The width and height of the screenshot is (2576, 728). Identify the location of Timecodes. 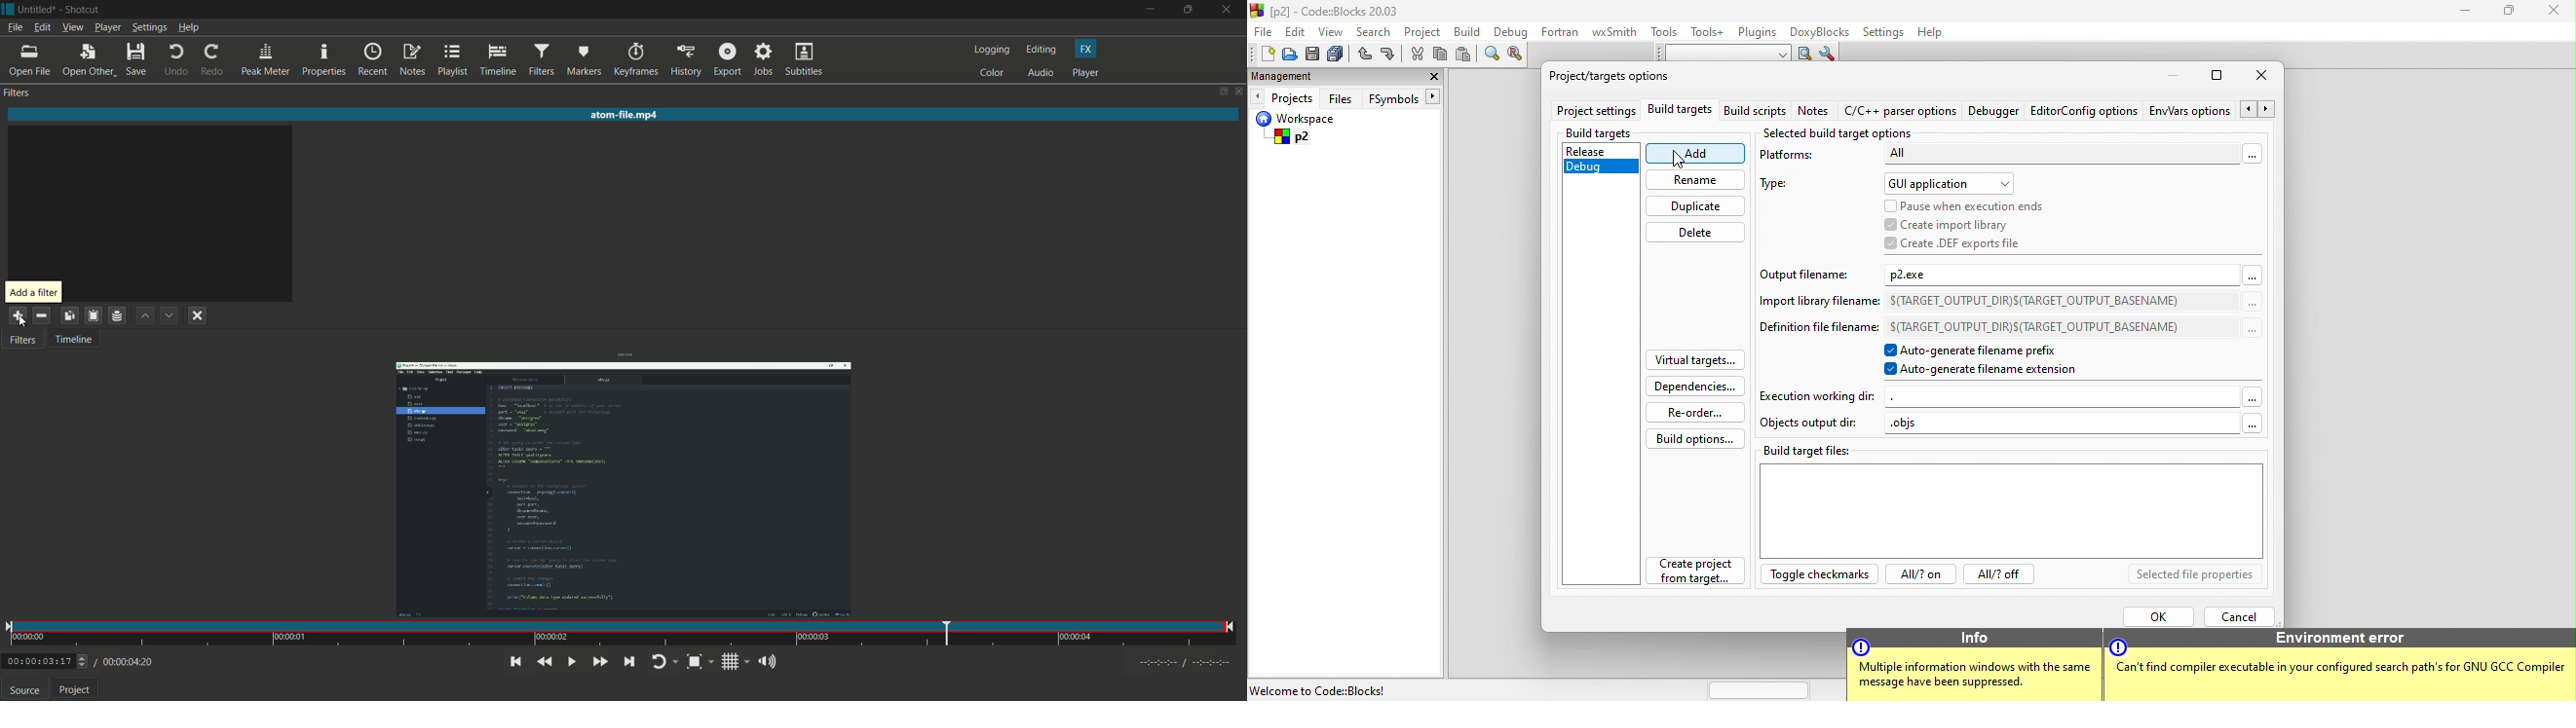
(1176, 661).